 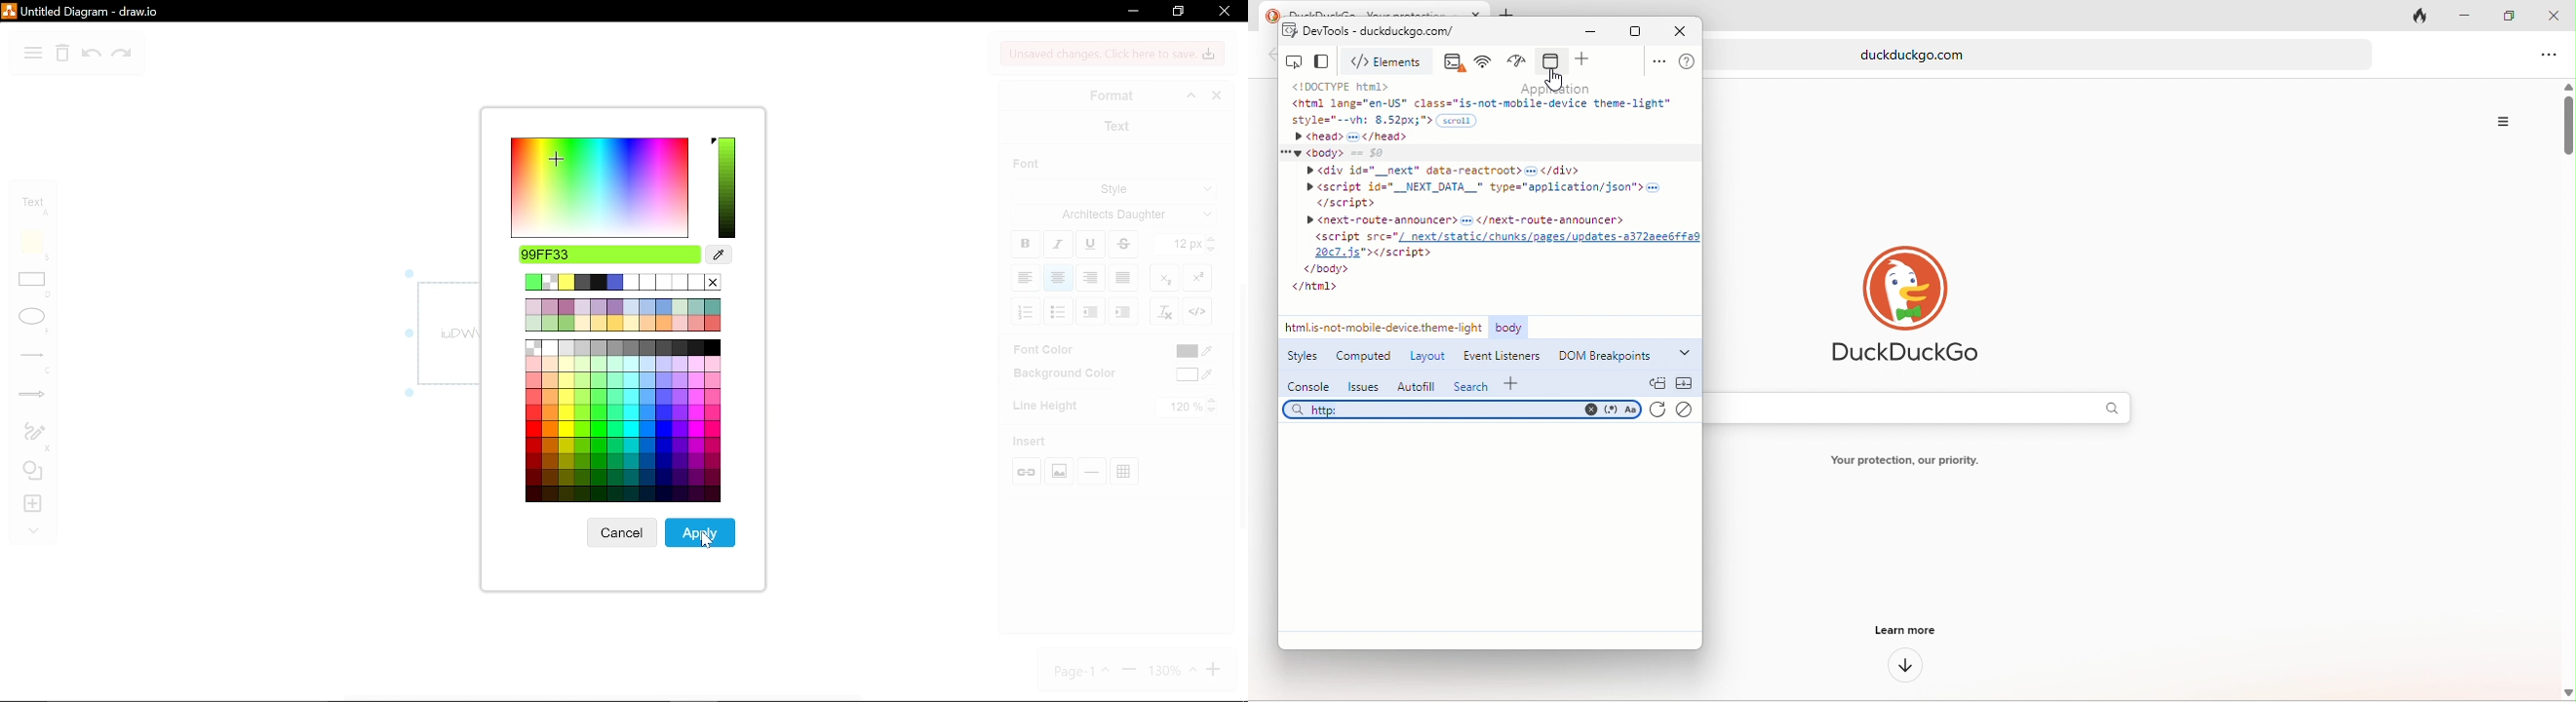 What do you see at coordinates (33, 55) in the screenshot?
I see `diagram` at bounding box center [33, 55].